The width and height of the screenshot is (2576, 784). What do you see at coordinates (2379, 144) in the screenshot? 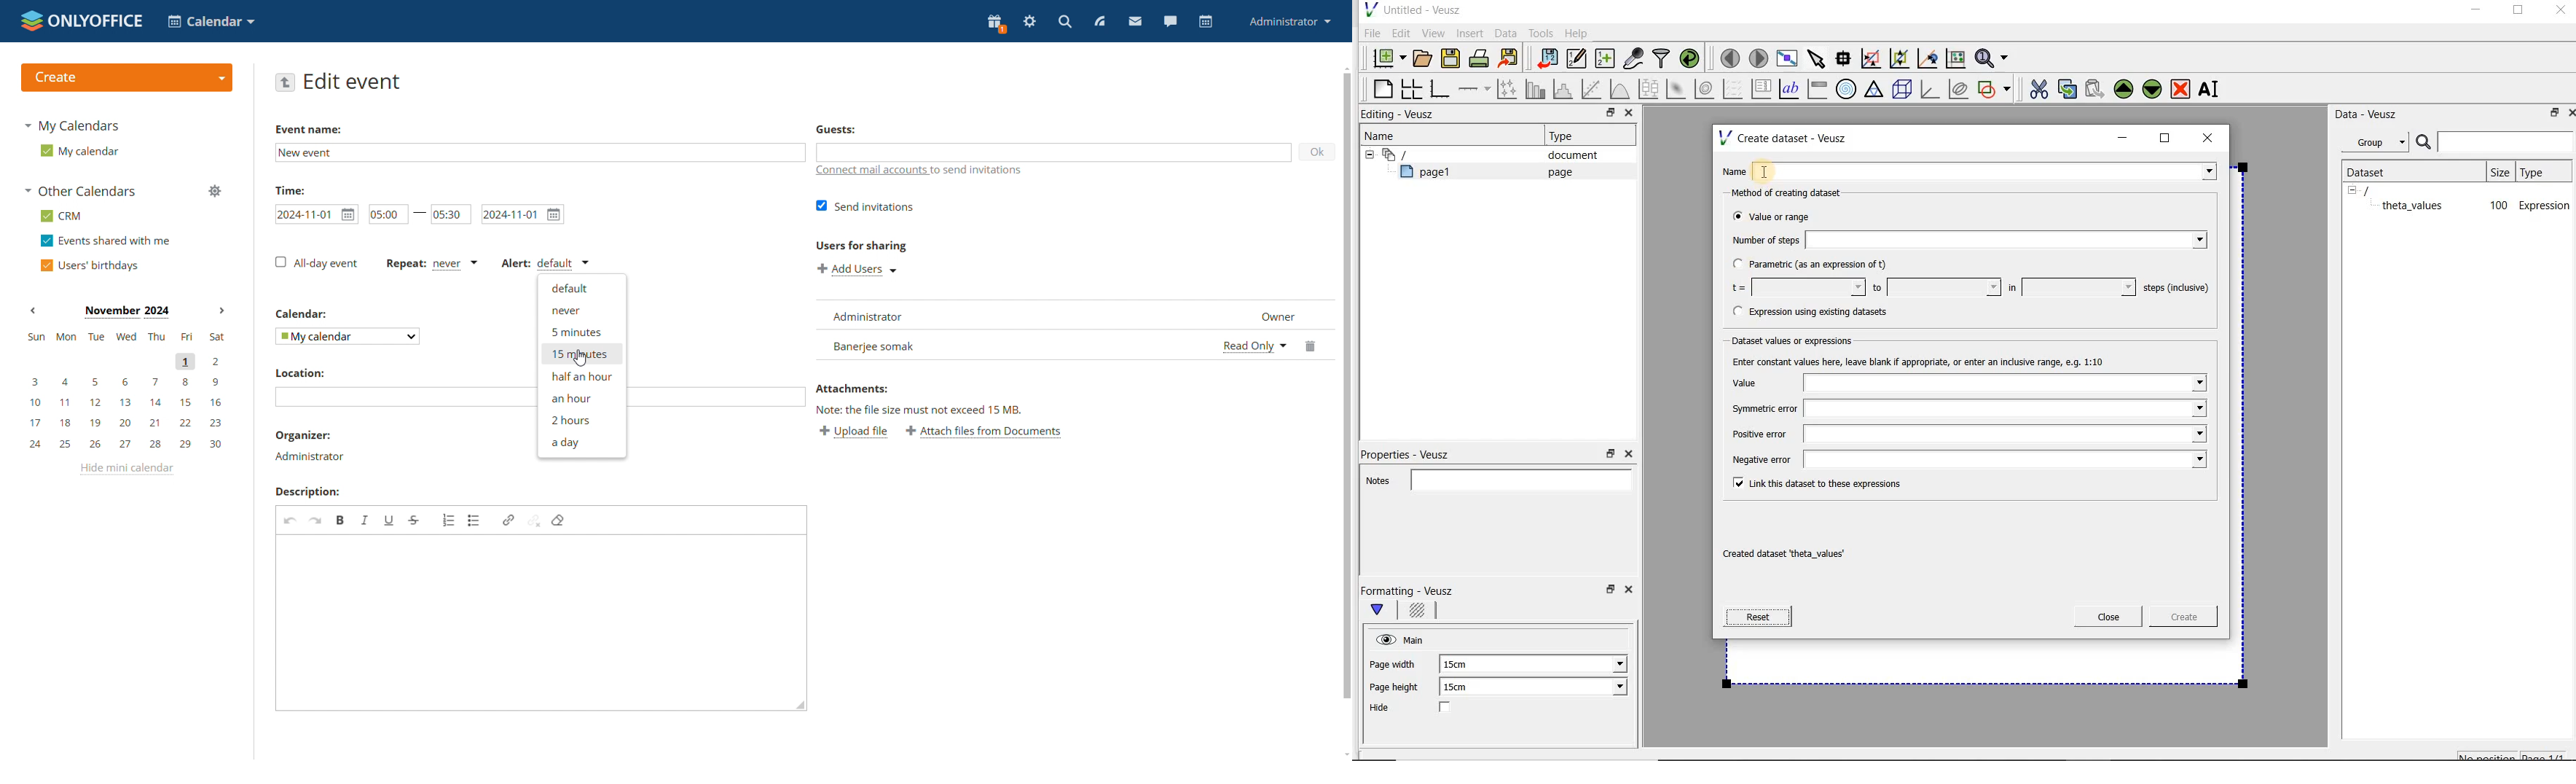
I see `Group` at bounding box center [2379, 144].